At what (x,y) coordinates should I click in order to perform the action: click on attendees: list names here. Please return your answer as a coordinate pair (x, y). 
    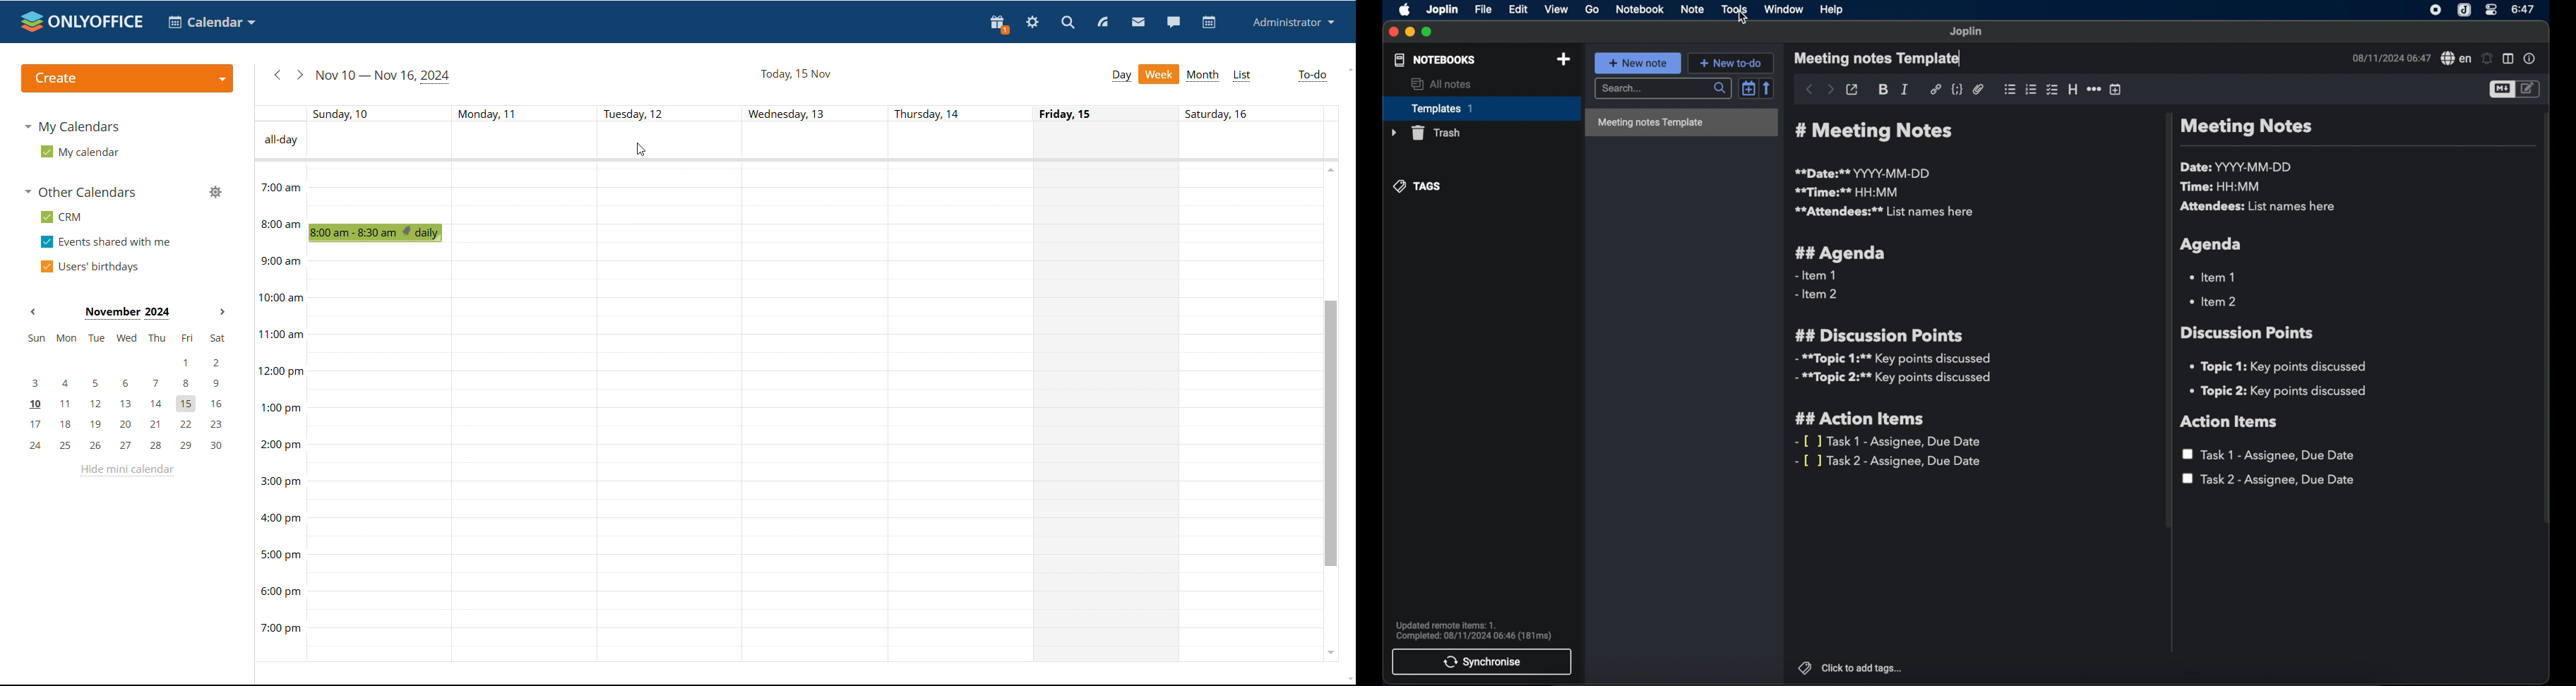
    Looking at the image, I should click on (2260, 207).